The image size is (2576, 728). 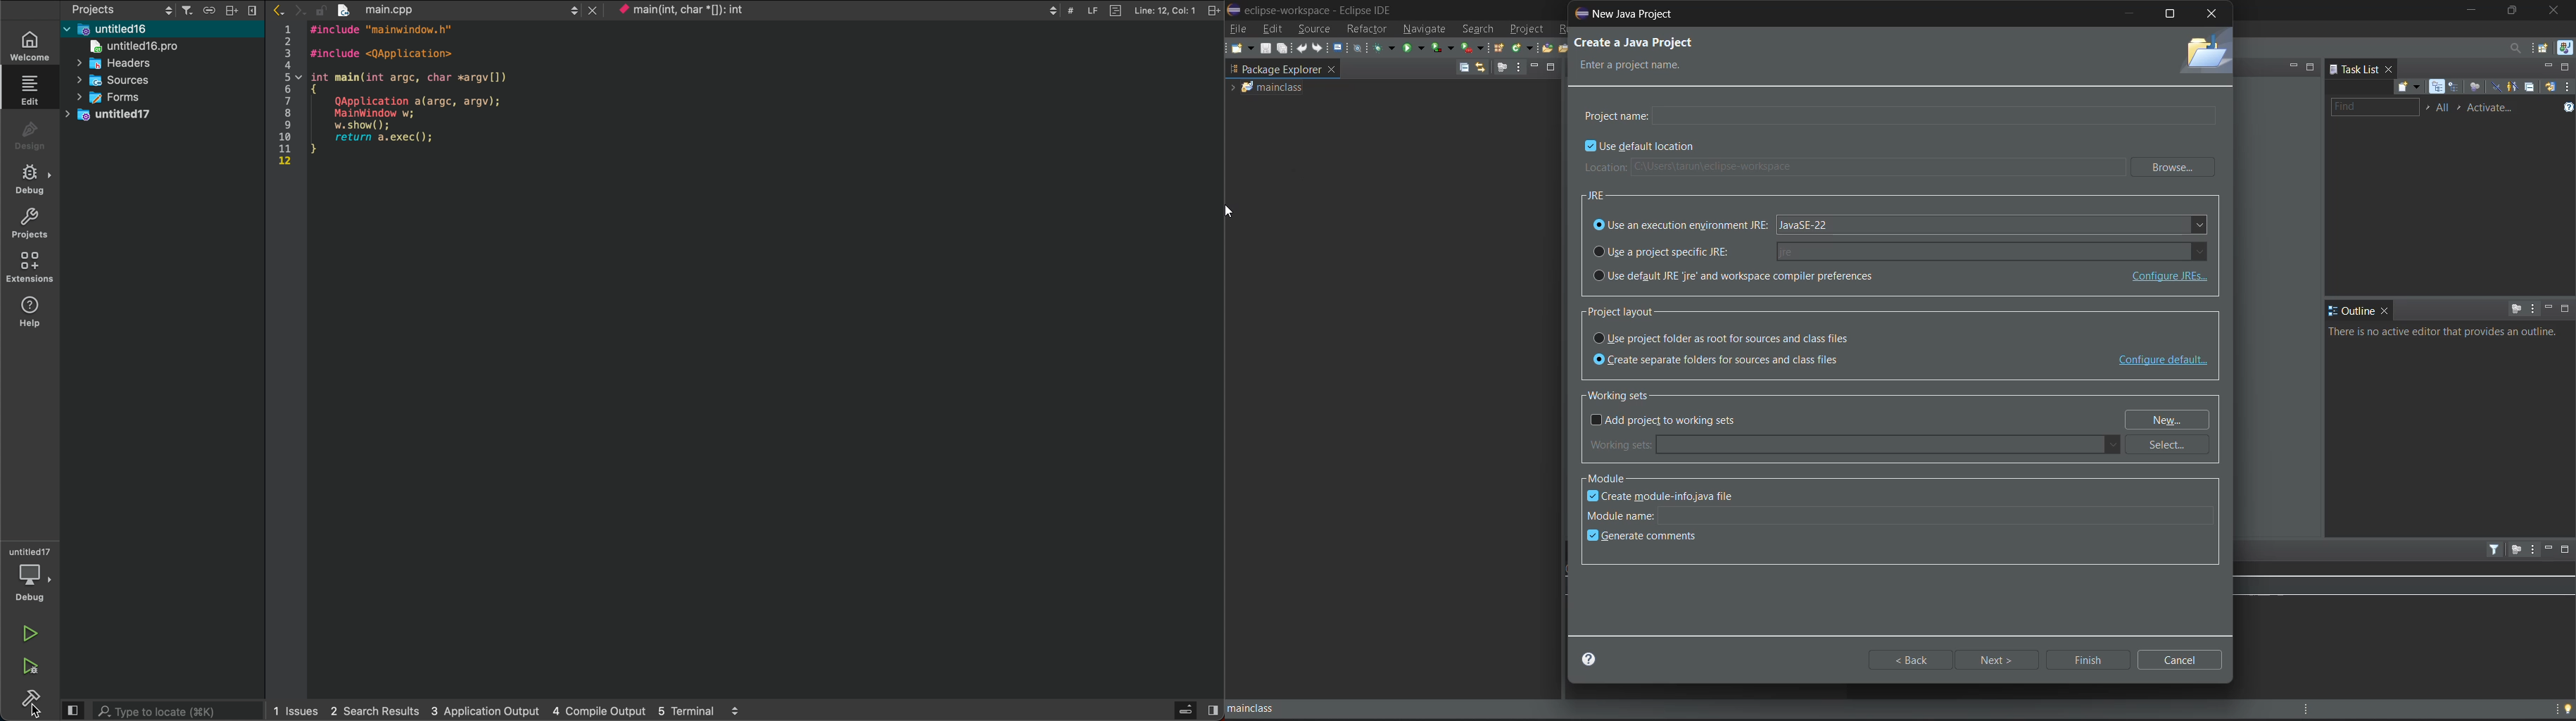 What do you see at coordinates (1242, 48) in the screenshot?
I see `new` at bounding box center [1242, 48].